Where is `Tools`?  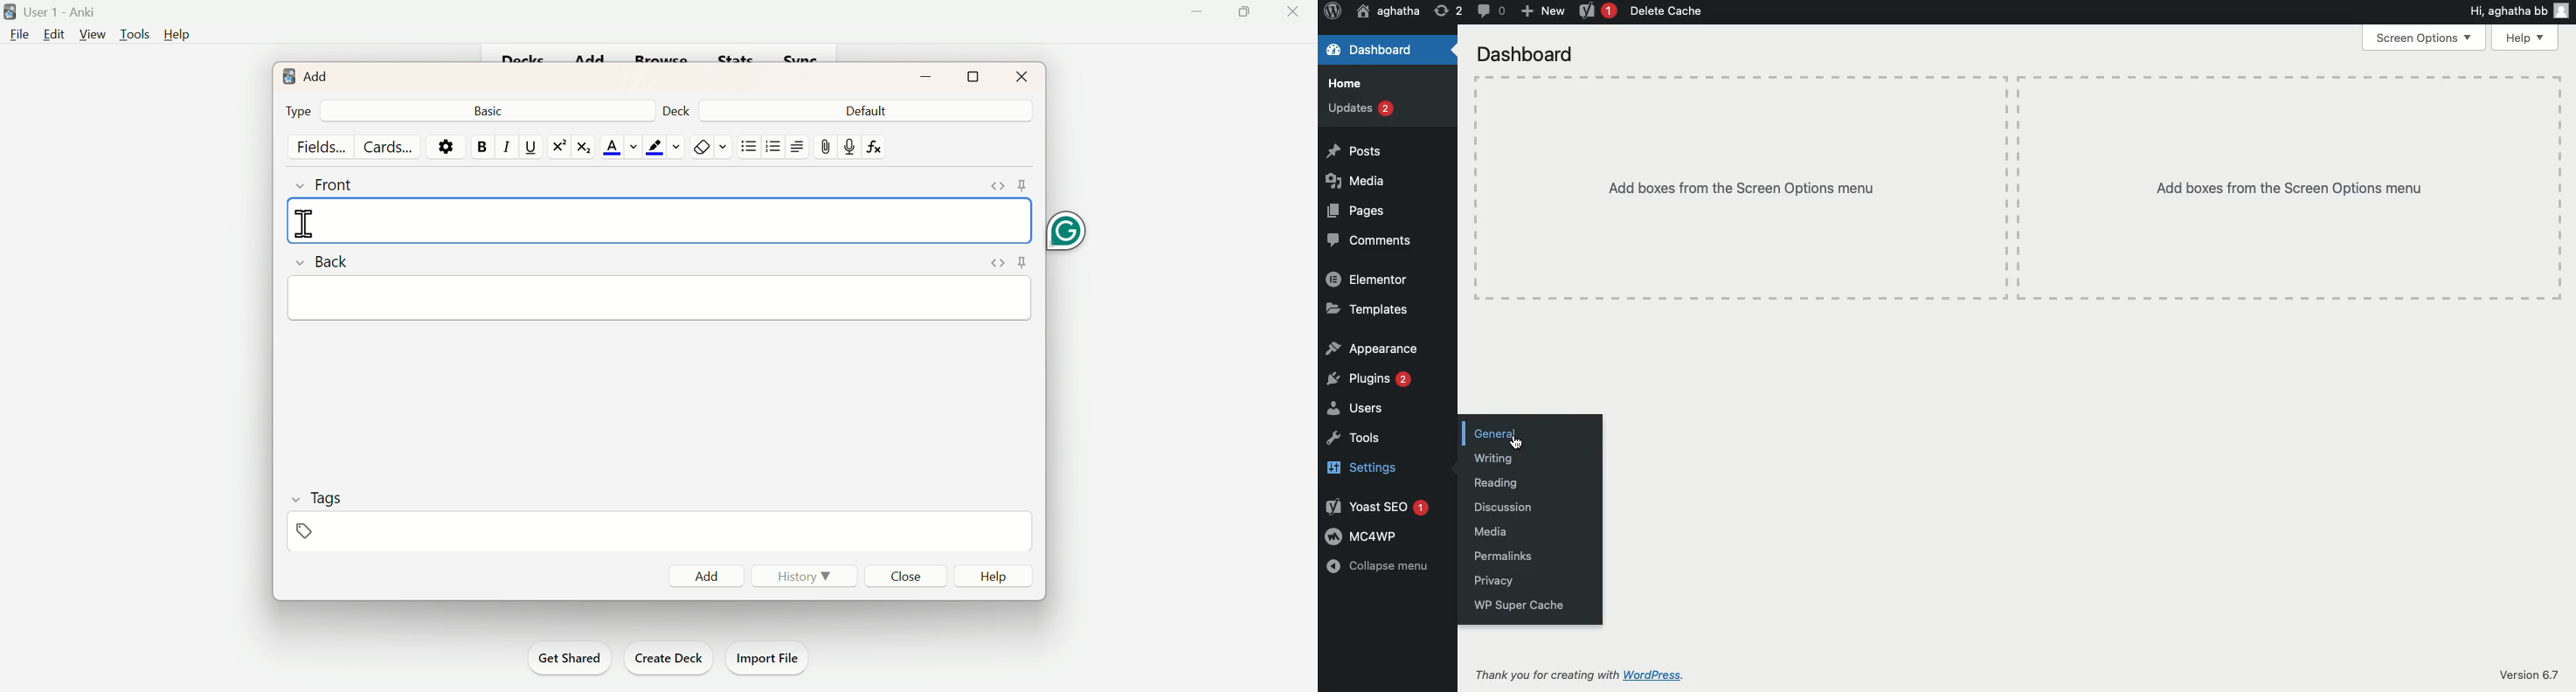 Tools is located at coordinates (133, 35).